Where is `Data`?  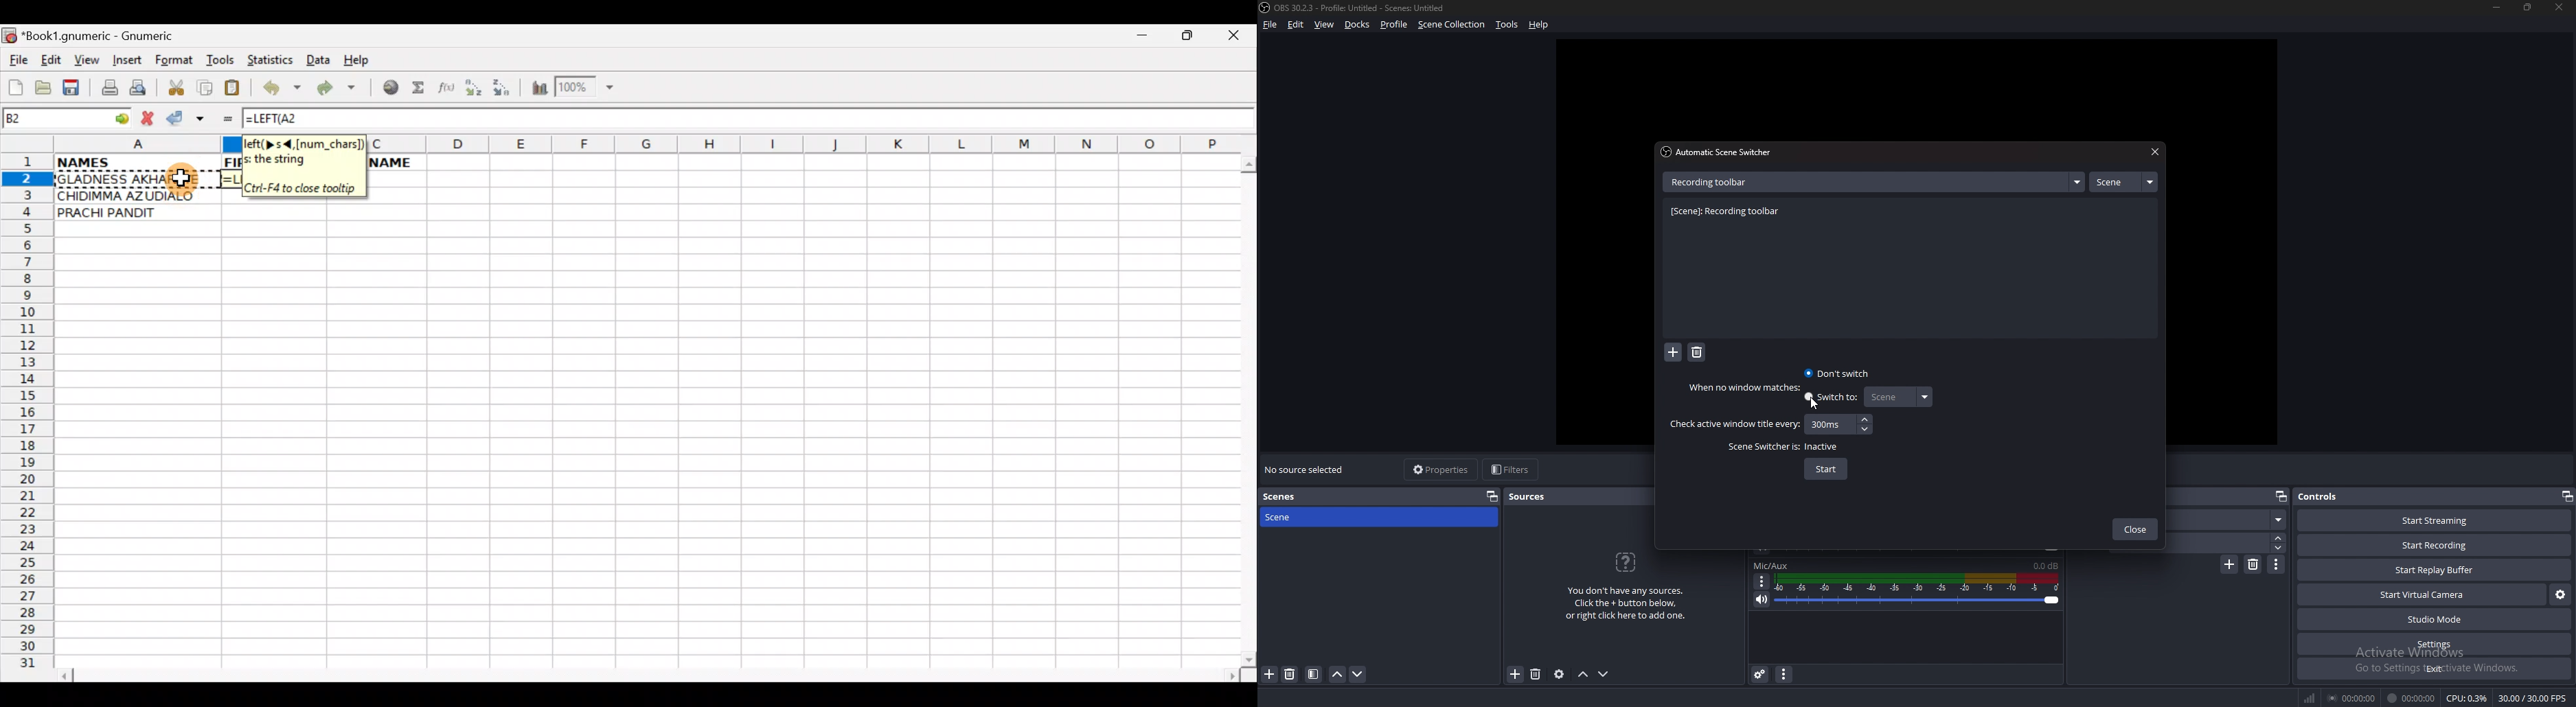 Data is located at coordinates (318, 59).